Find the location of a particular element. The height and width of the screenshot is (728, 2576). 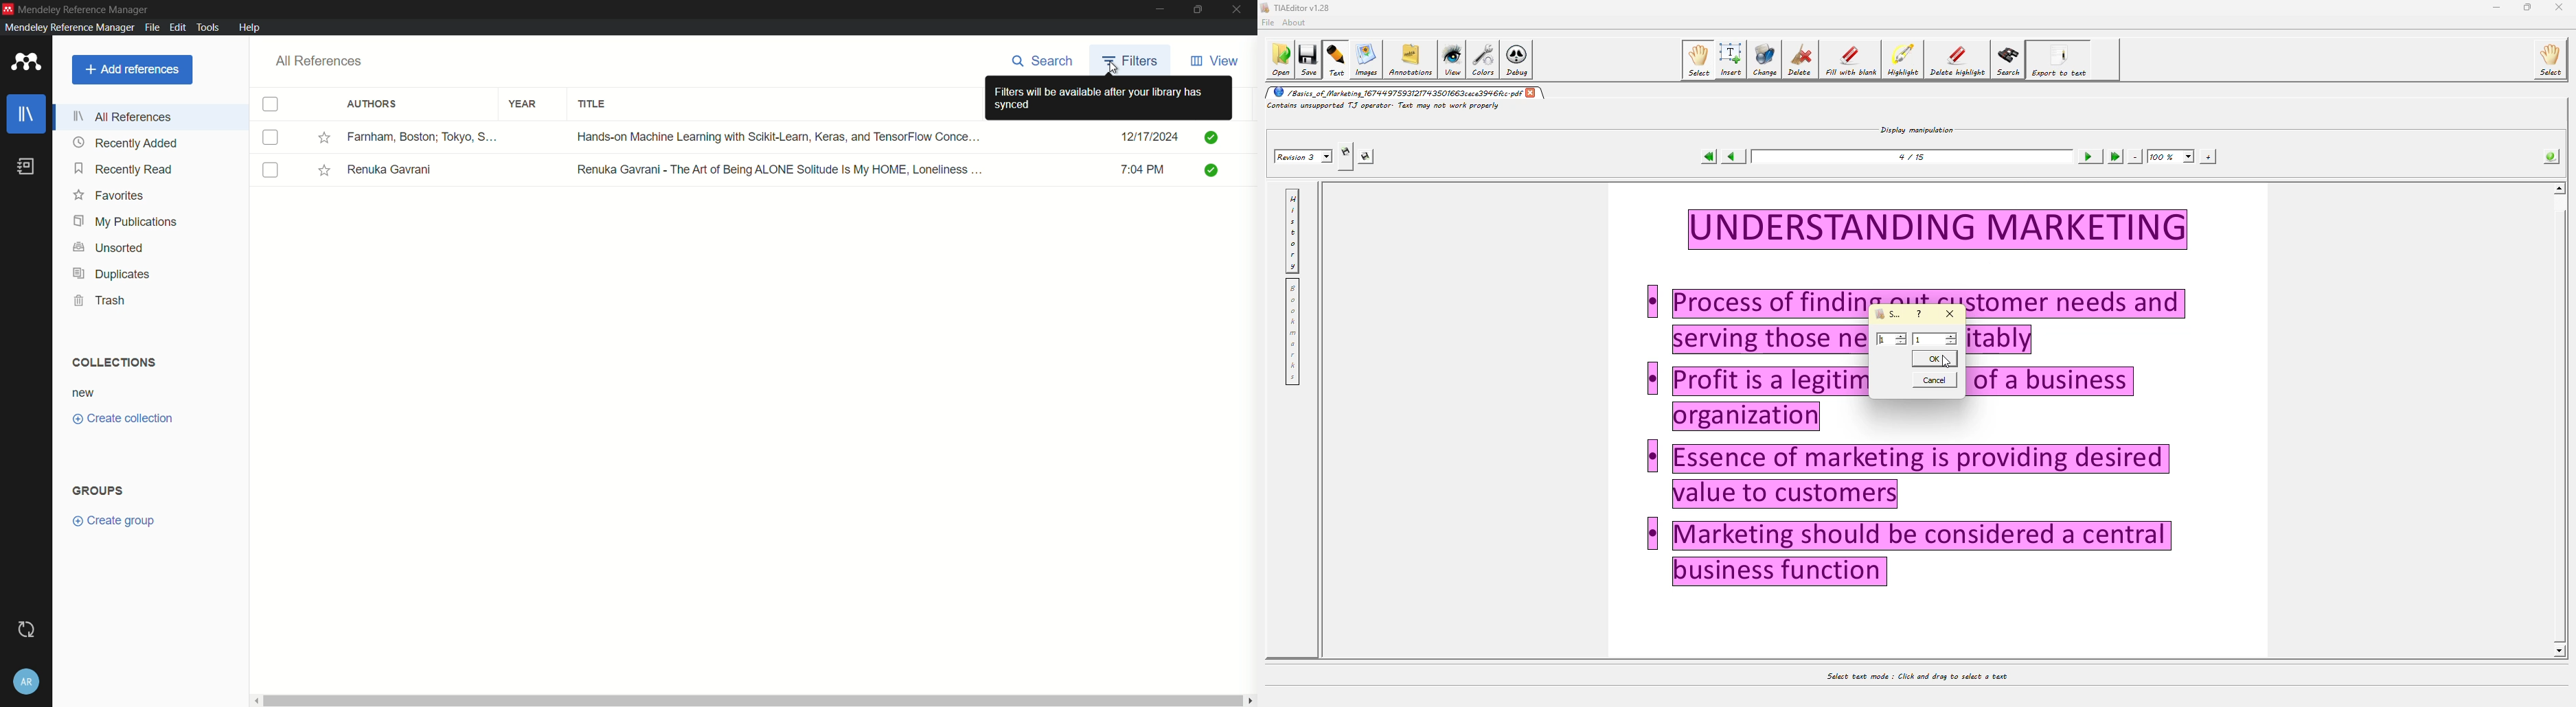

recently read is located at coordinates (125, 170).